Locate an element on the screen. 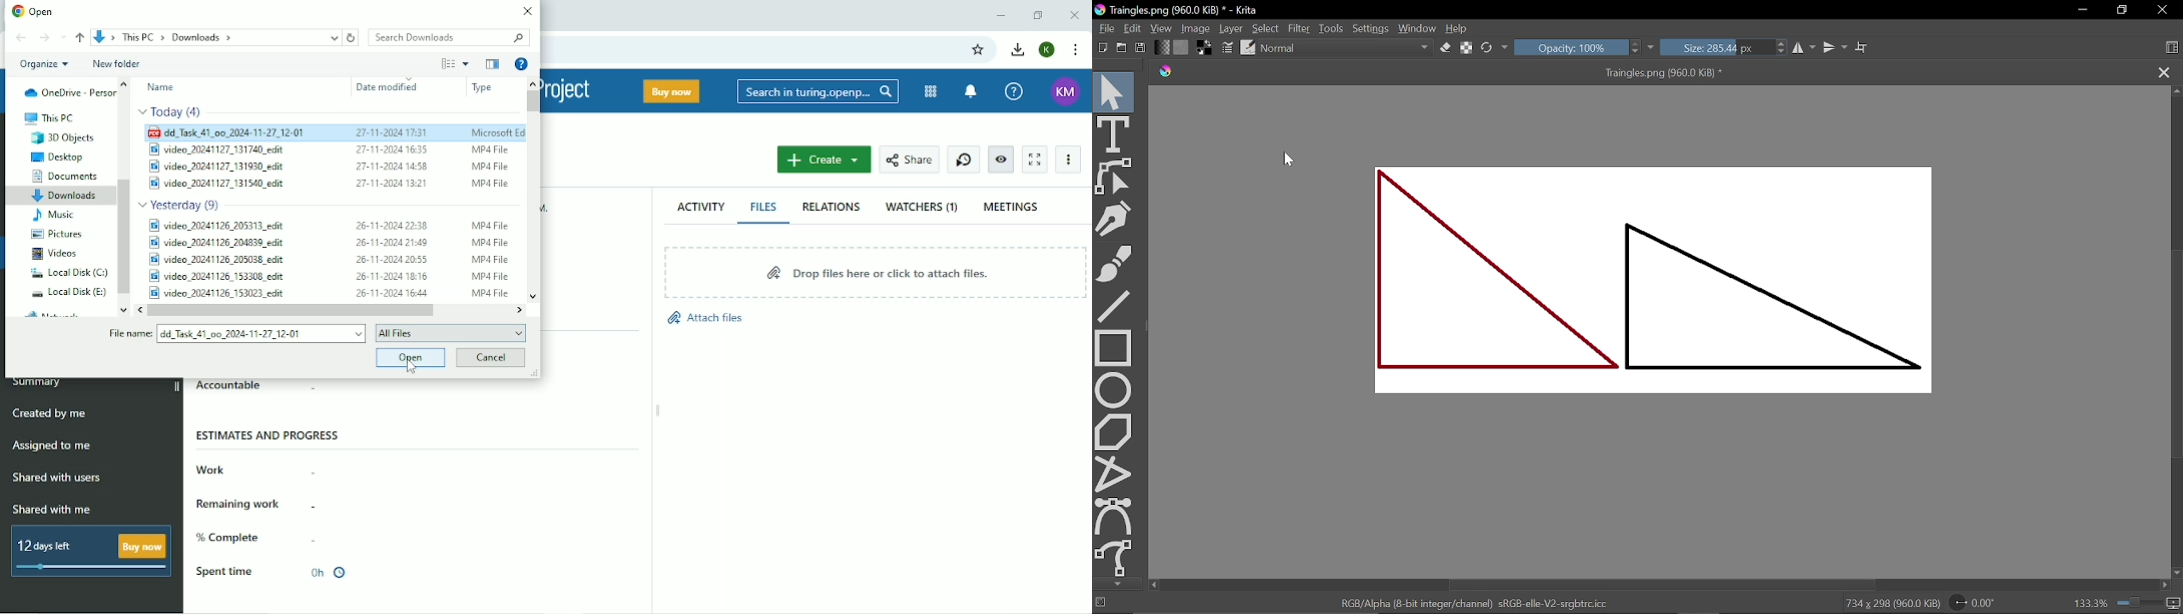 The image size is (2184, 616). Move right is located at coordinates (2168, 586).